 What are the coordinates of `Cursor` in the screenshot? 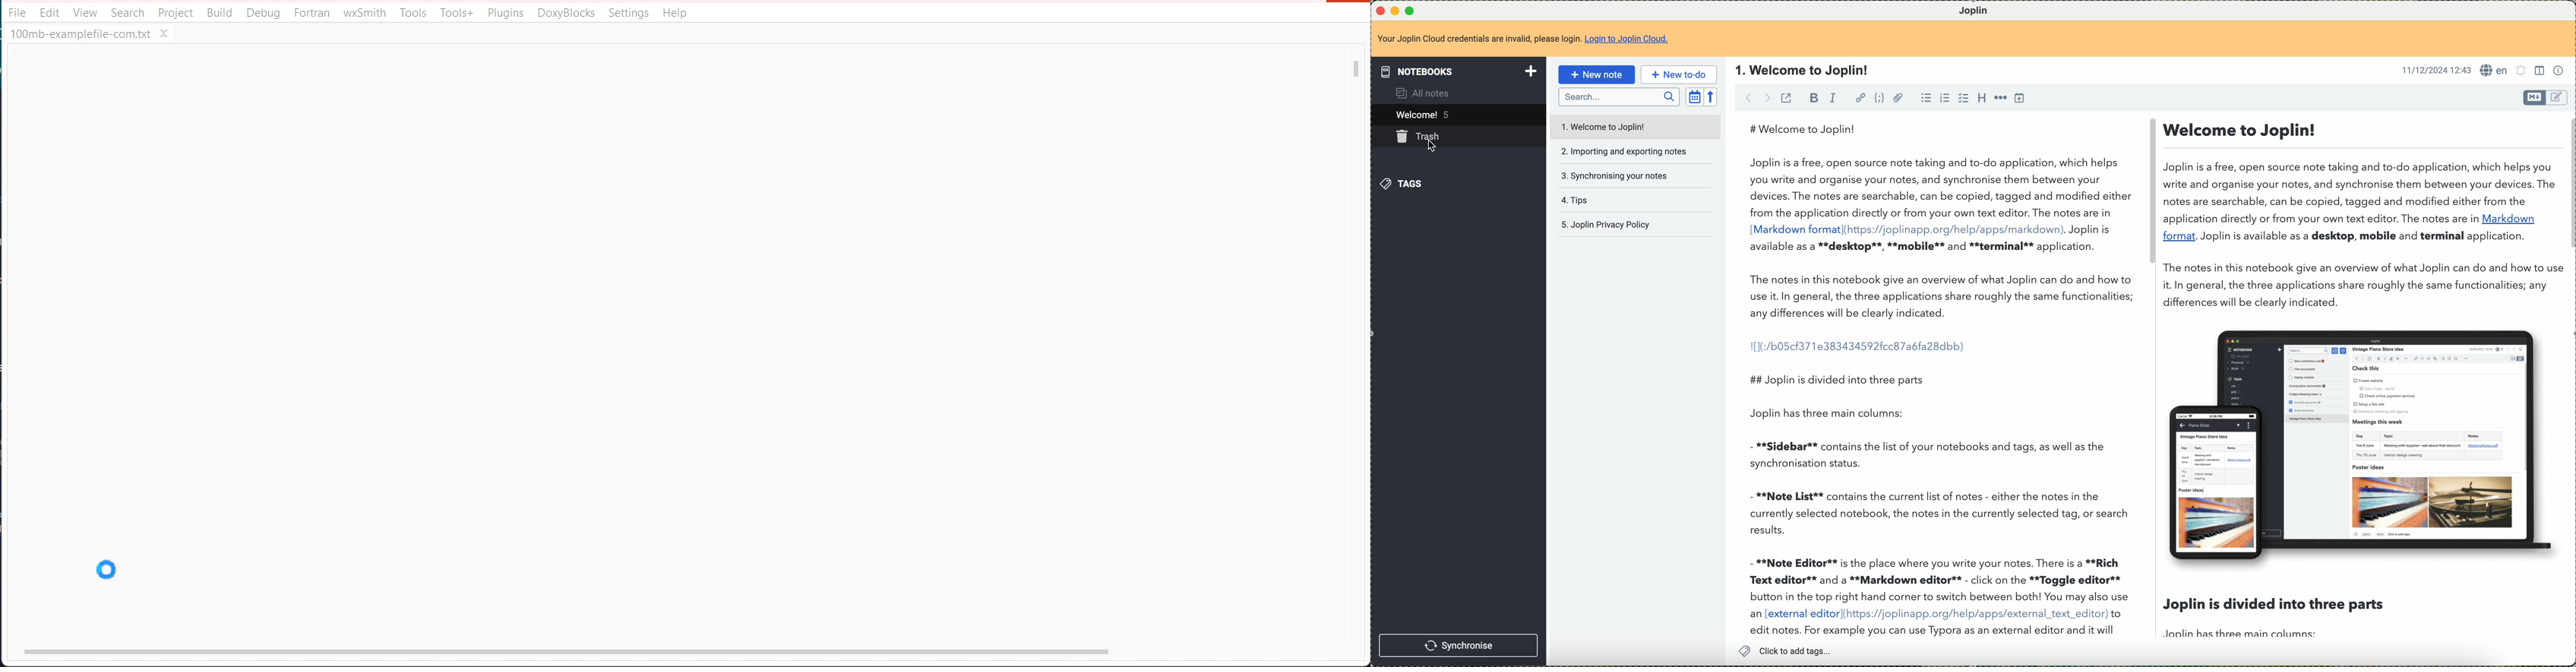 It's located at (107, 572).